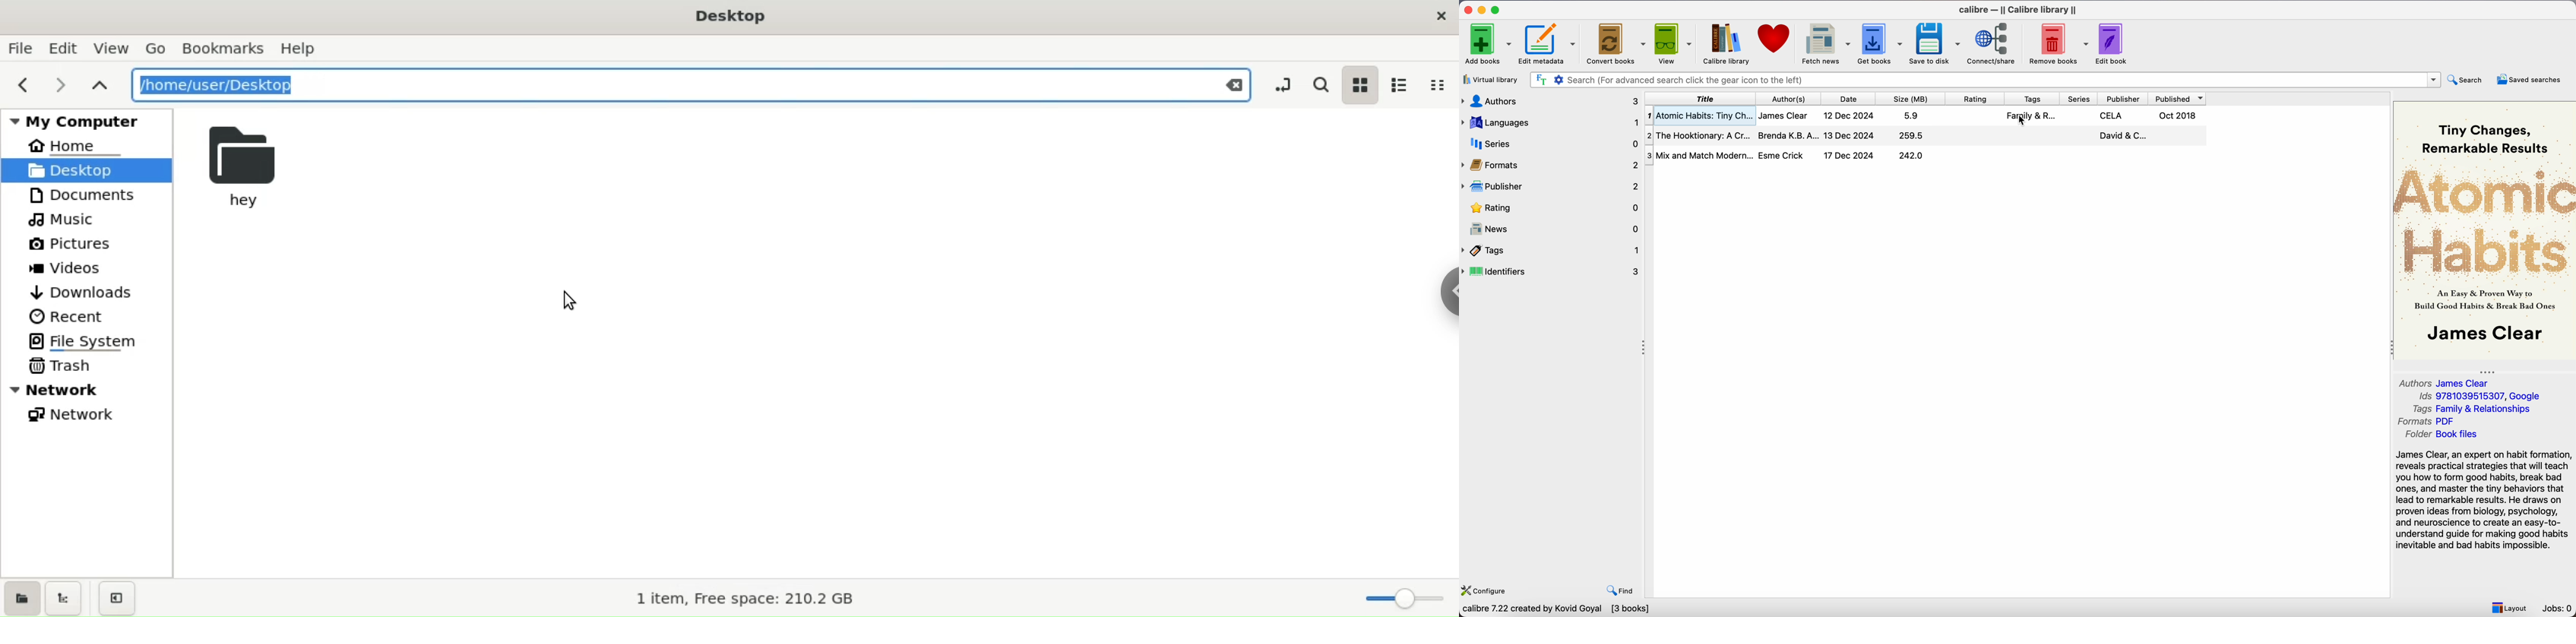  What do you see at coordinates (1881, 43) in the screenshot?
I see `get books` at bounding box center [1881, 43].